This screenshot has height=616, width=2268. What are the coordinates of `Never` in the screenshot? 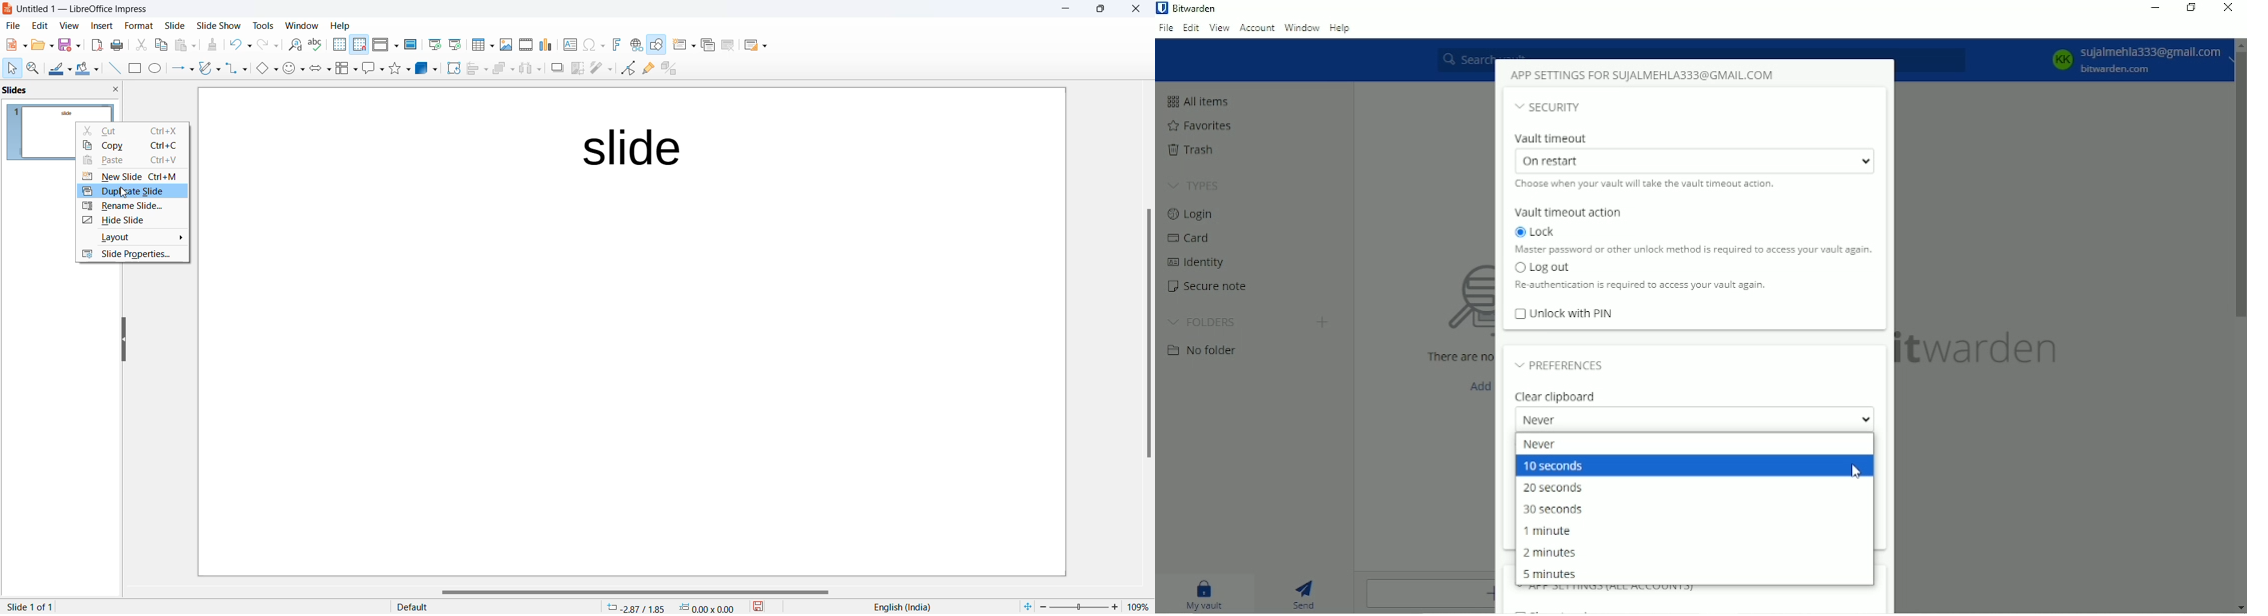 It's located at (1693, 421).